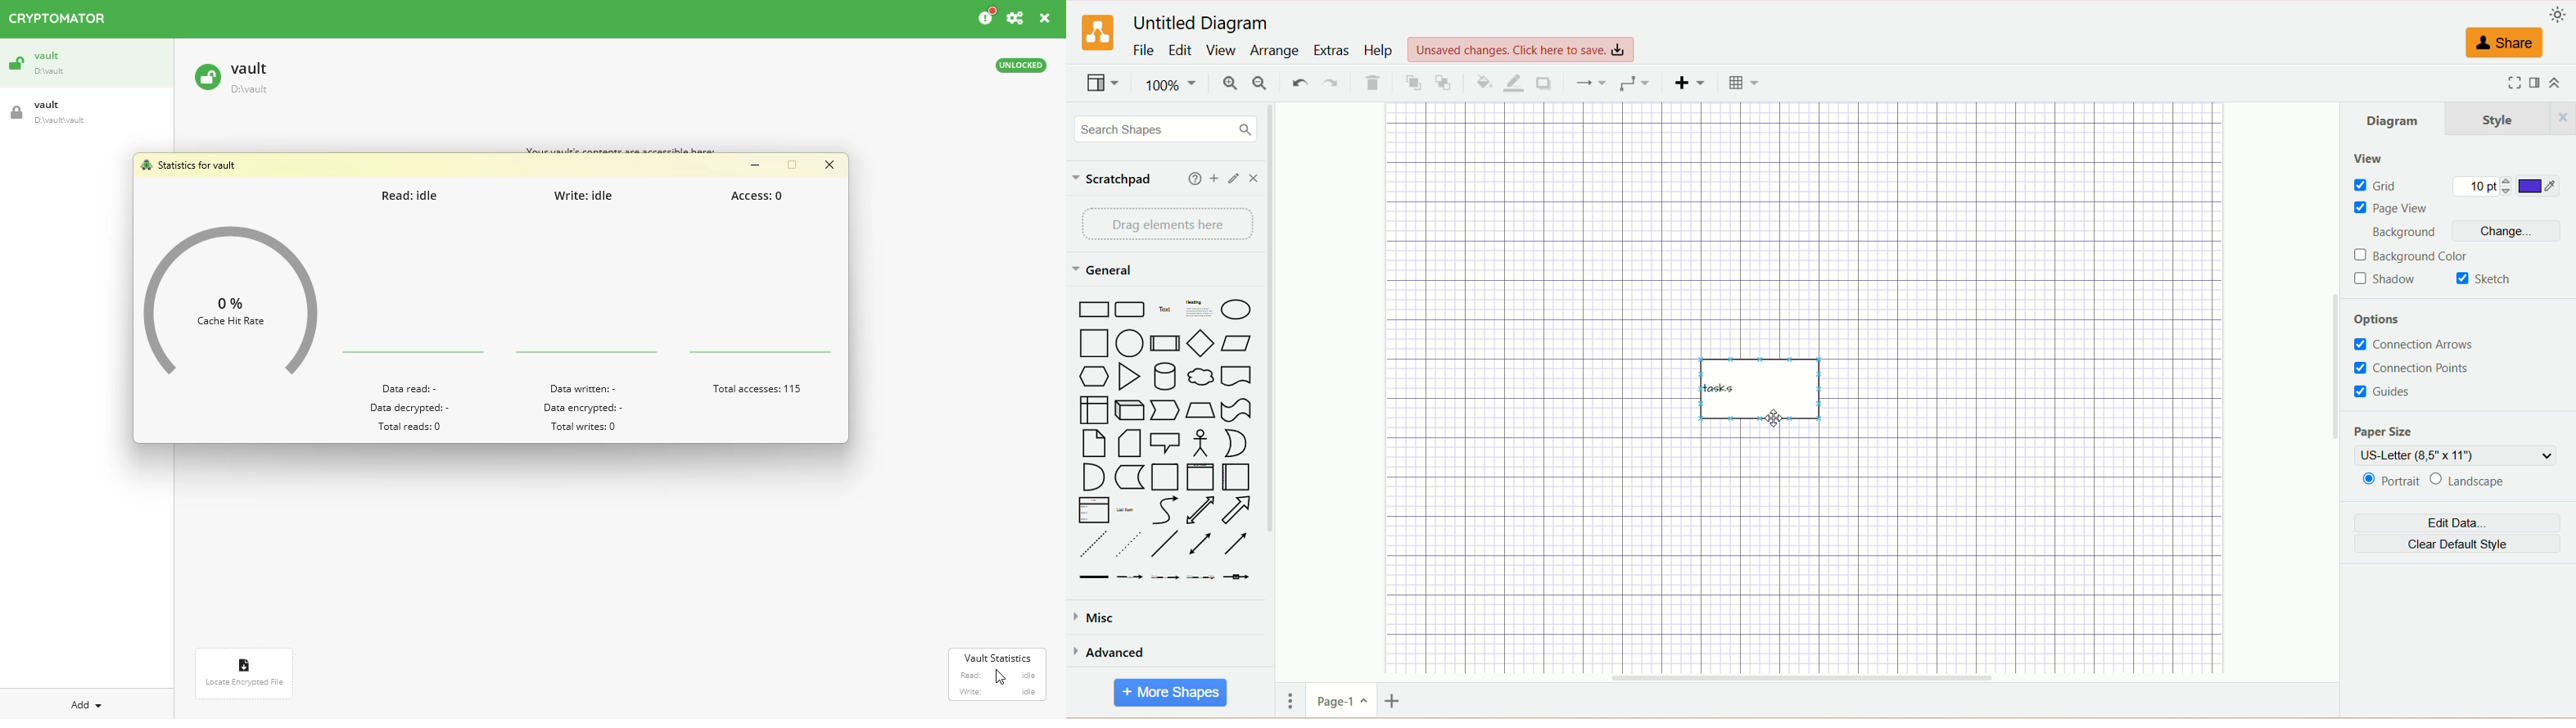 The height and width of the screenshot is (728, 2576). I want to click on go back, so click(1446, 83).